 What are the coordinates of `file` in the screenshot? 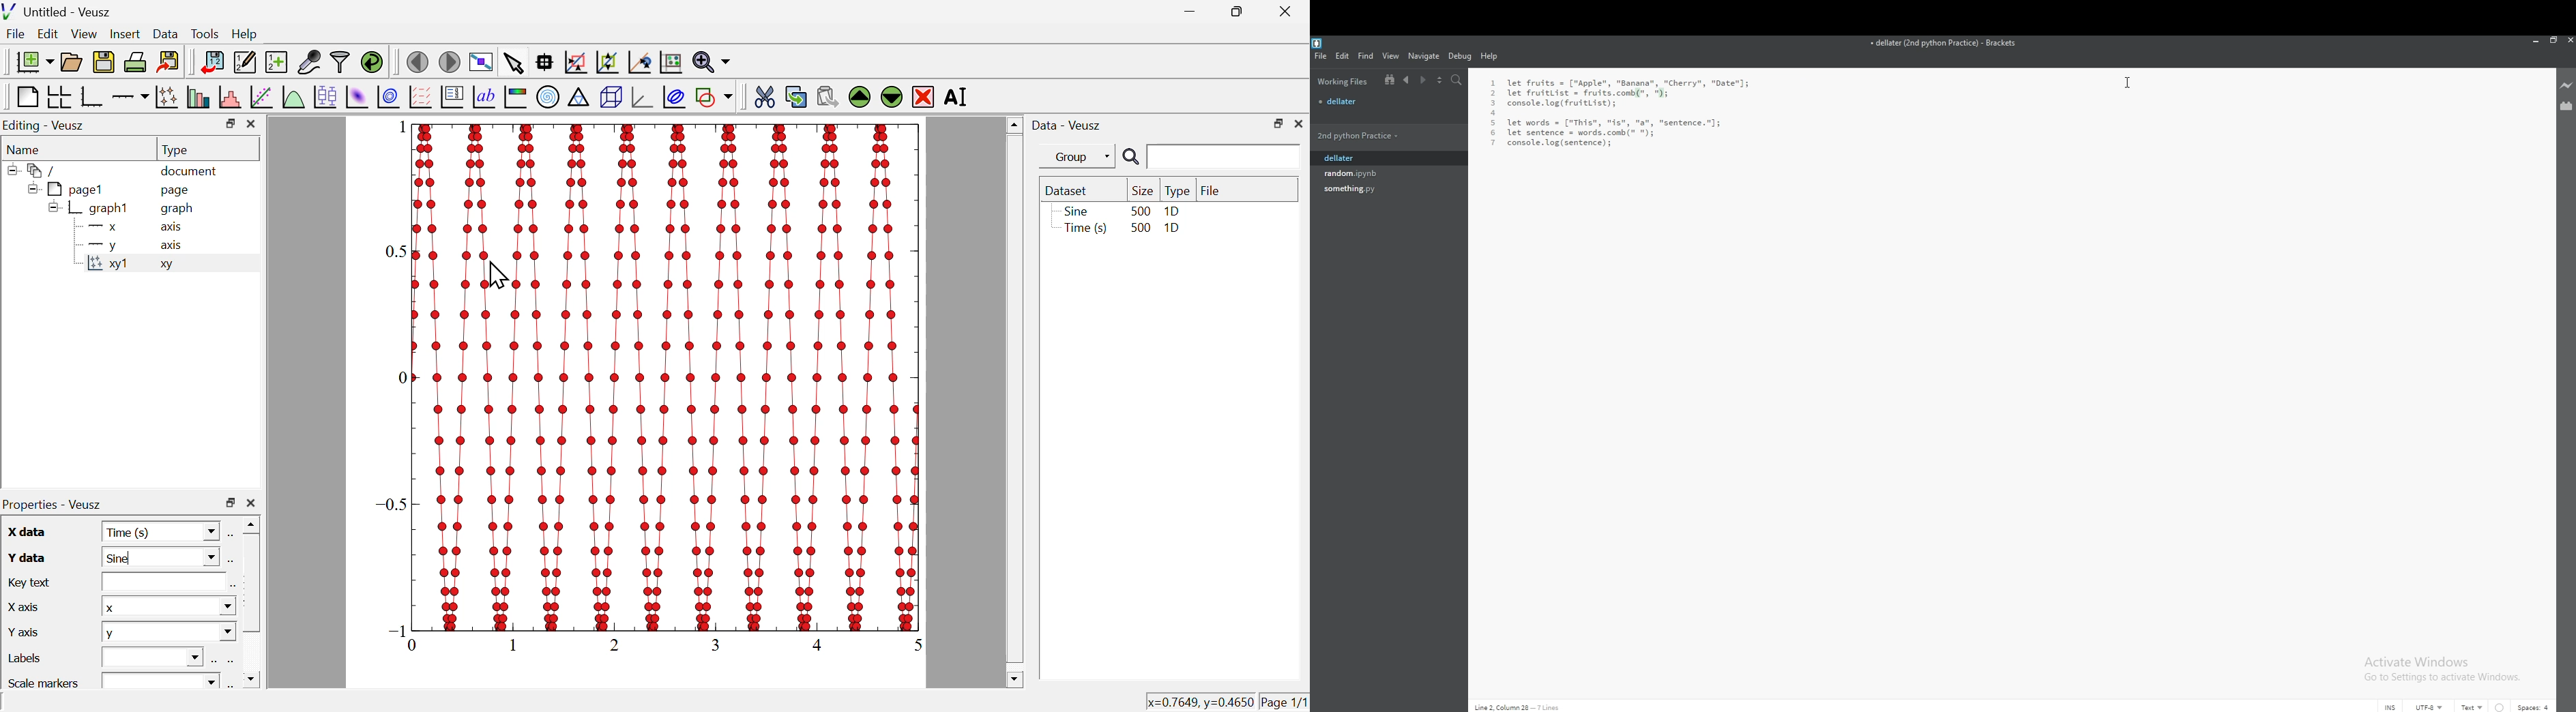 It's located at (1388, 101).